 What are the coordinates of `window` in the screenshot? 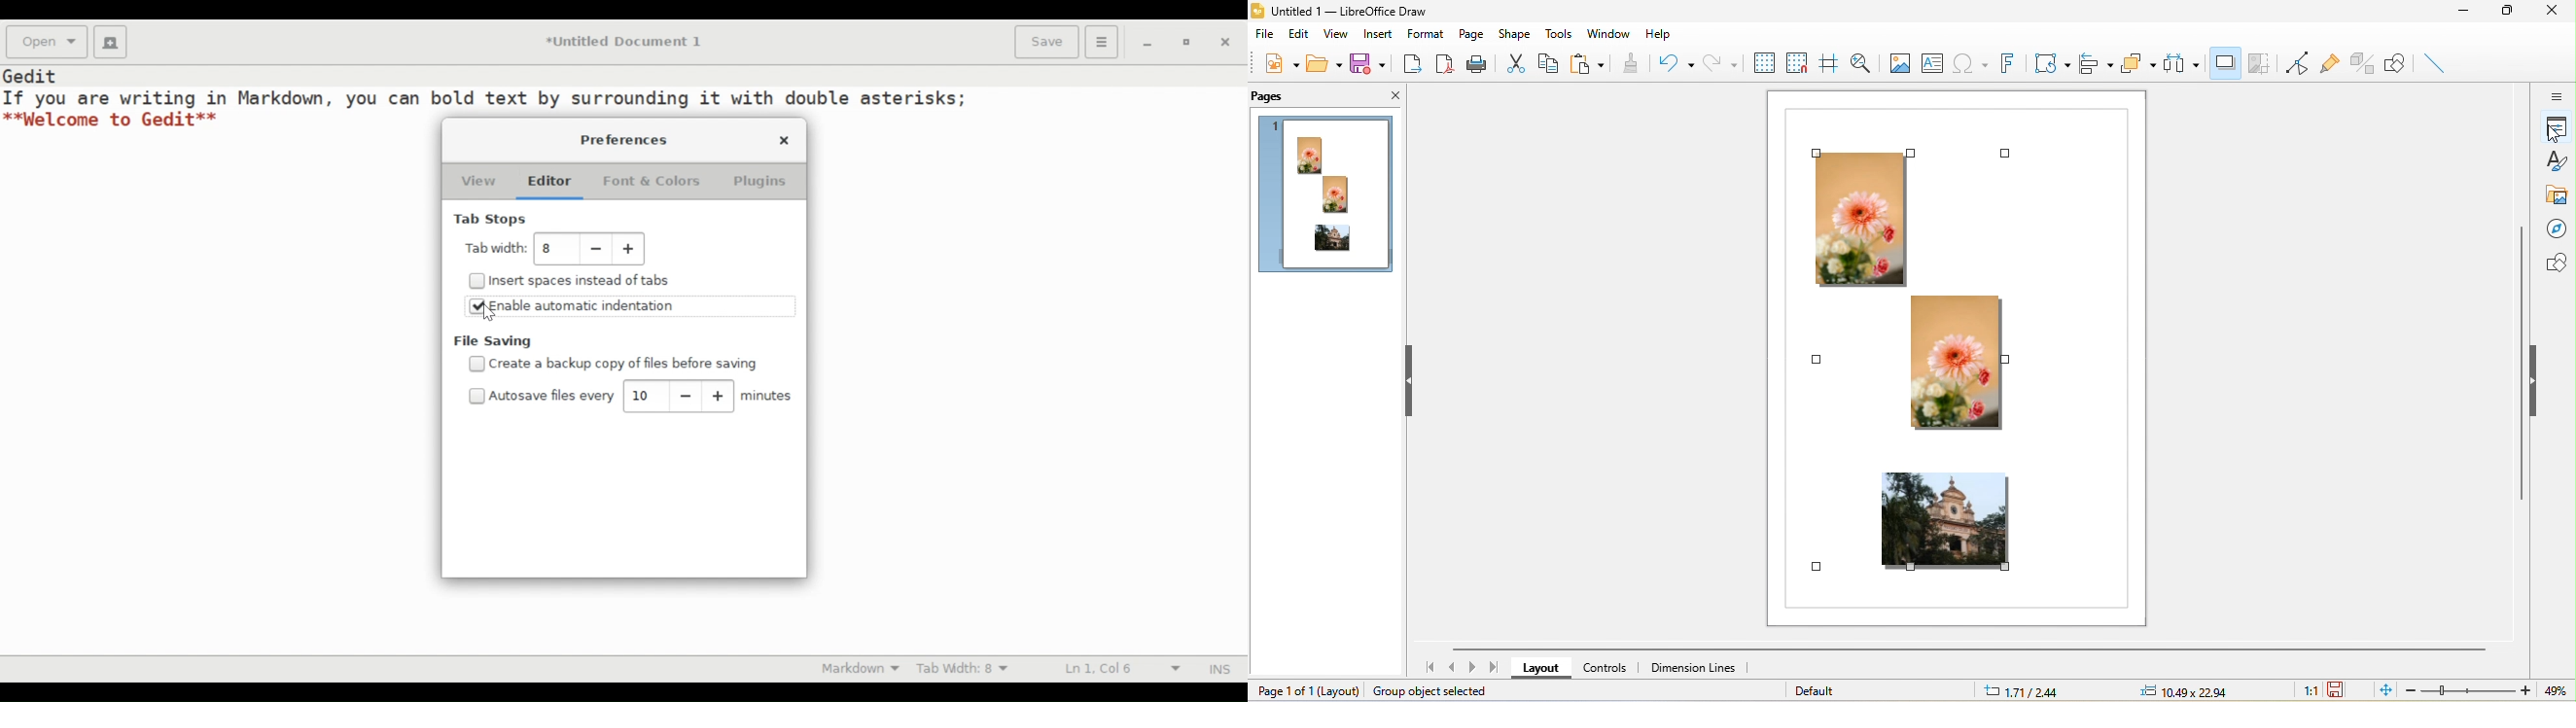 It's located at (1608, 31).